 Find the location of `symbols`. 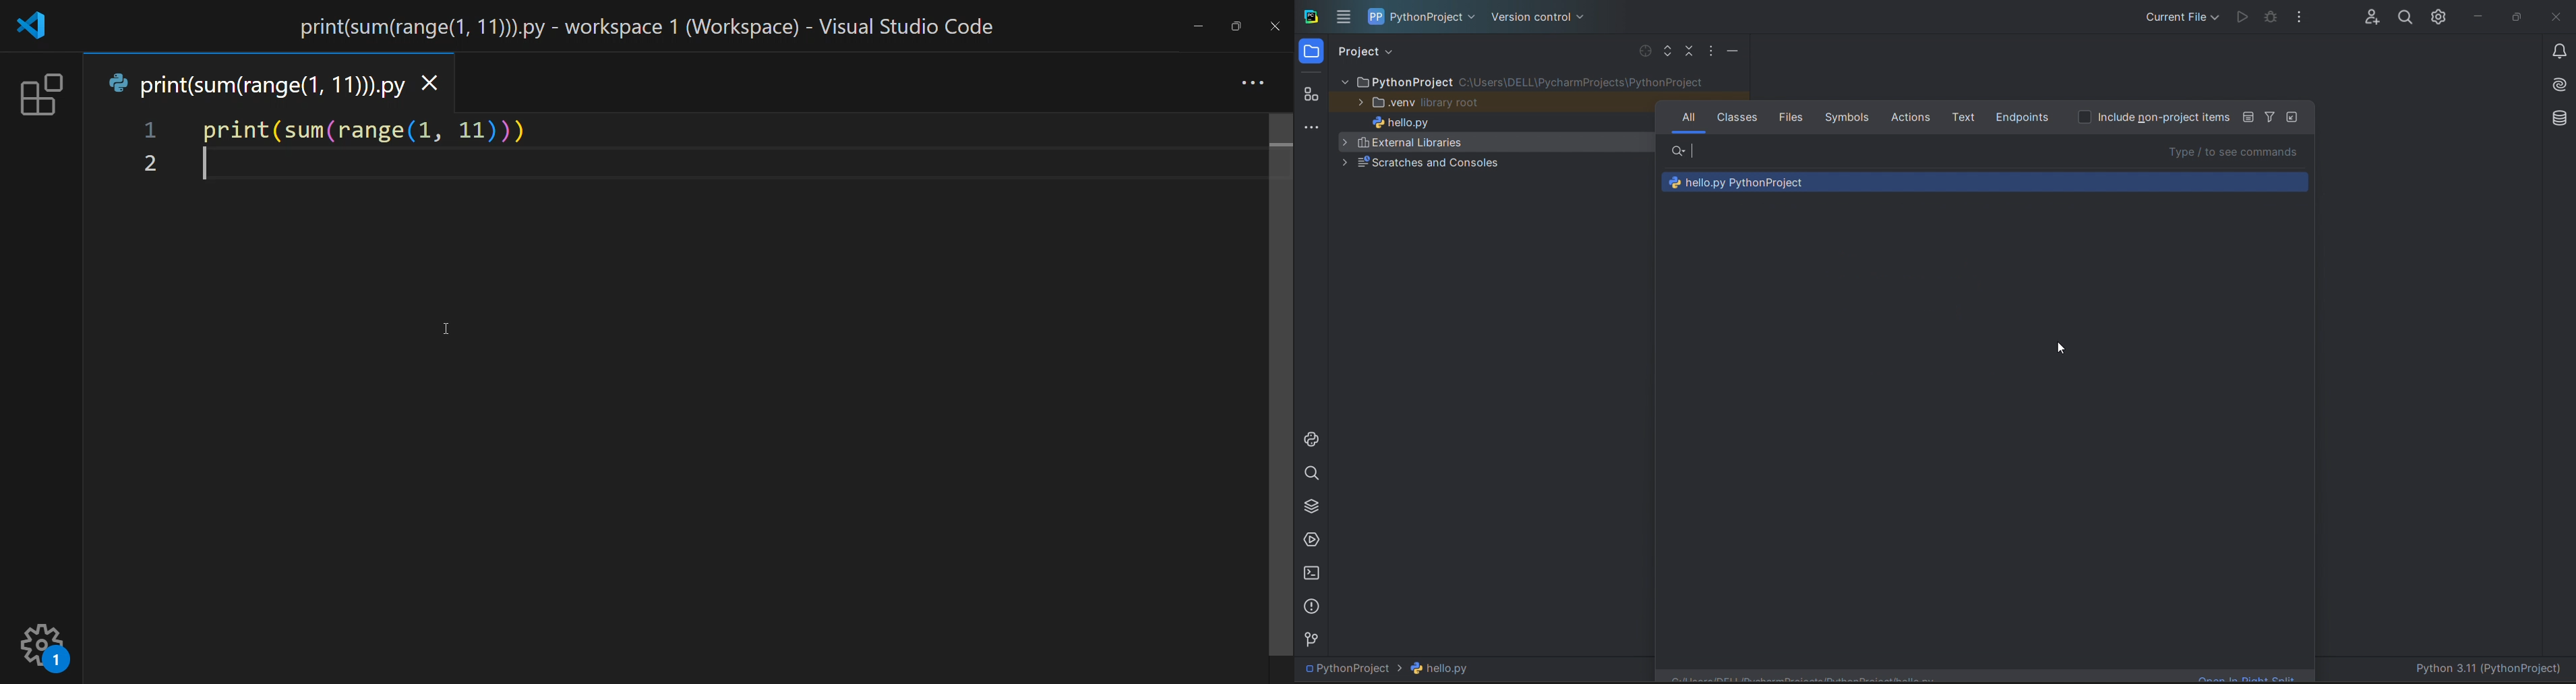

symbols is located at coordinates (1846, 118).